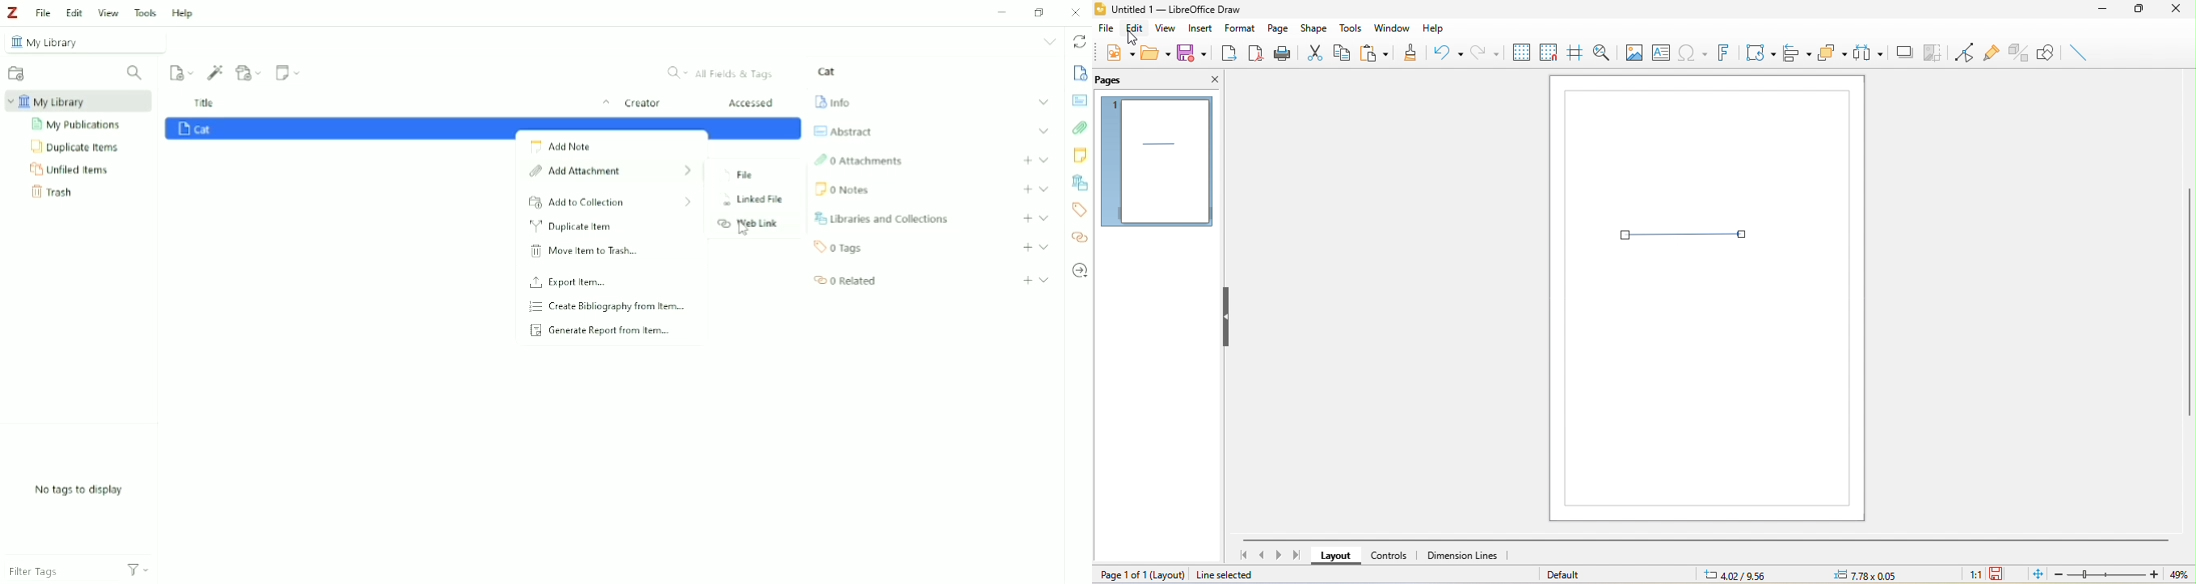 This screenshot has height=588, width=2212. Describe the element at coordinates (739, 176) in the screenshot. I see `File` at that location.